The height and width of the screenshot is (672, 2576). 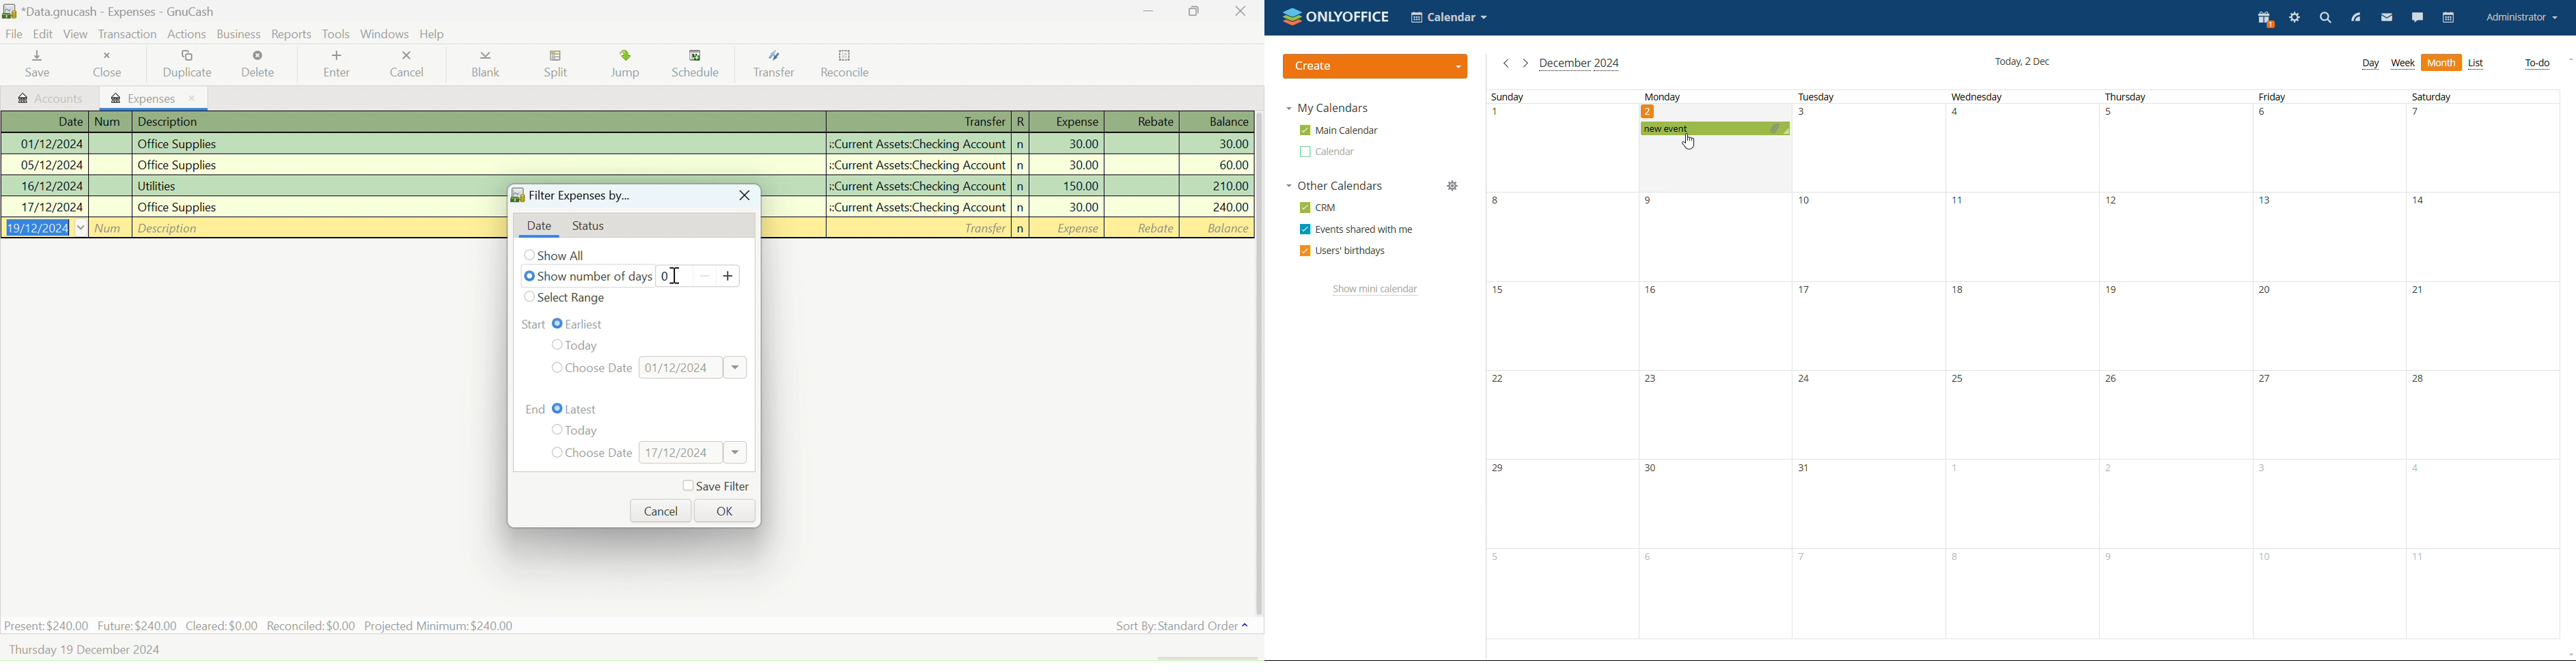 I want to click on Thursday, 19 December 2024, so click(x=86, y=650).